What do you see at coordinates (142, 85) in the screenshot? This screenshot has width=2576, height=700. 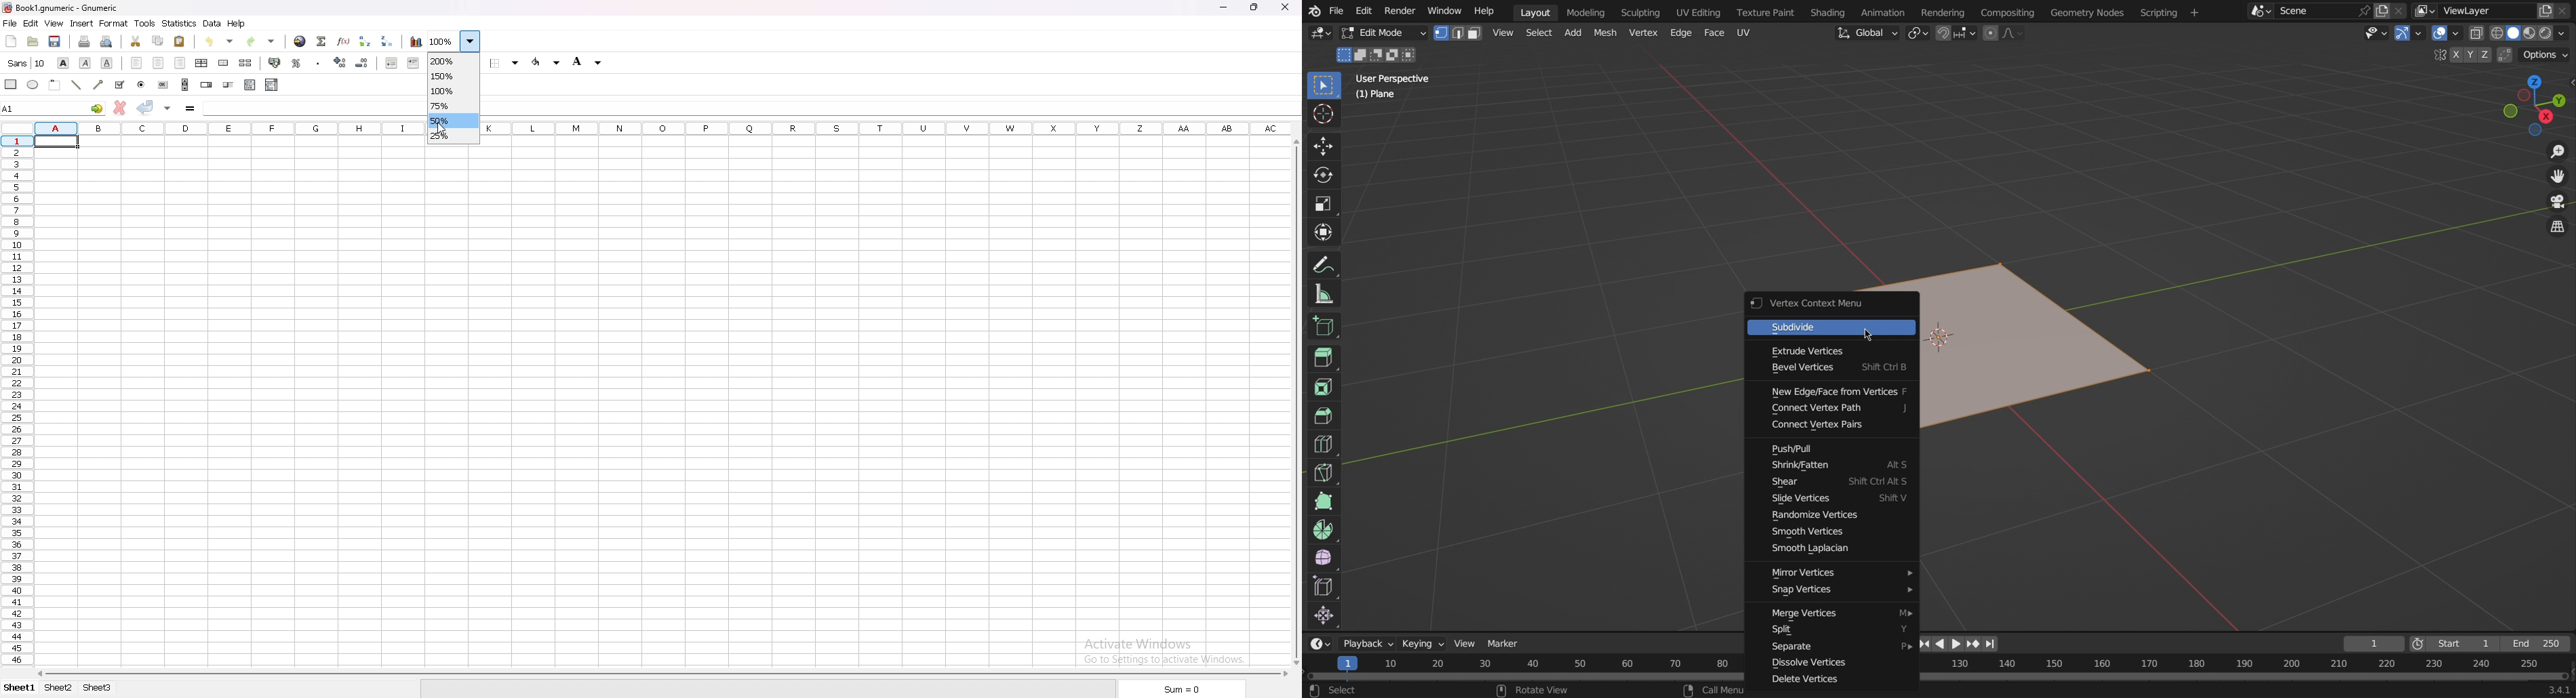 I see `radio button` at bounding box center [142, 85].